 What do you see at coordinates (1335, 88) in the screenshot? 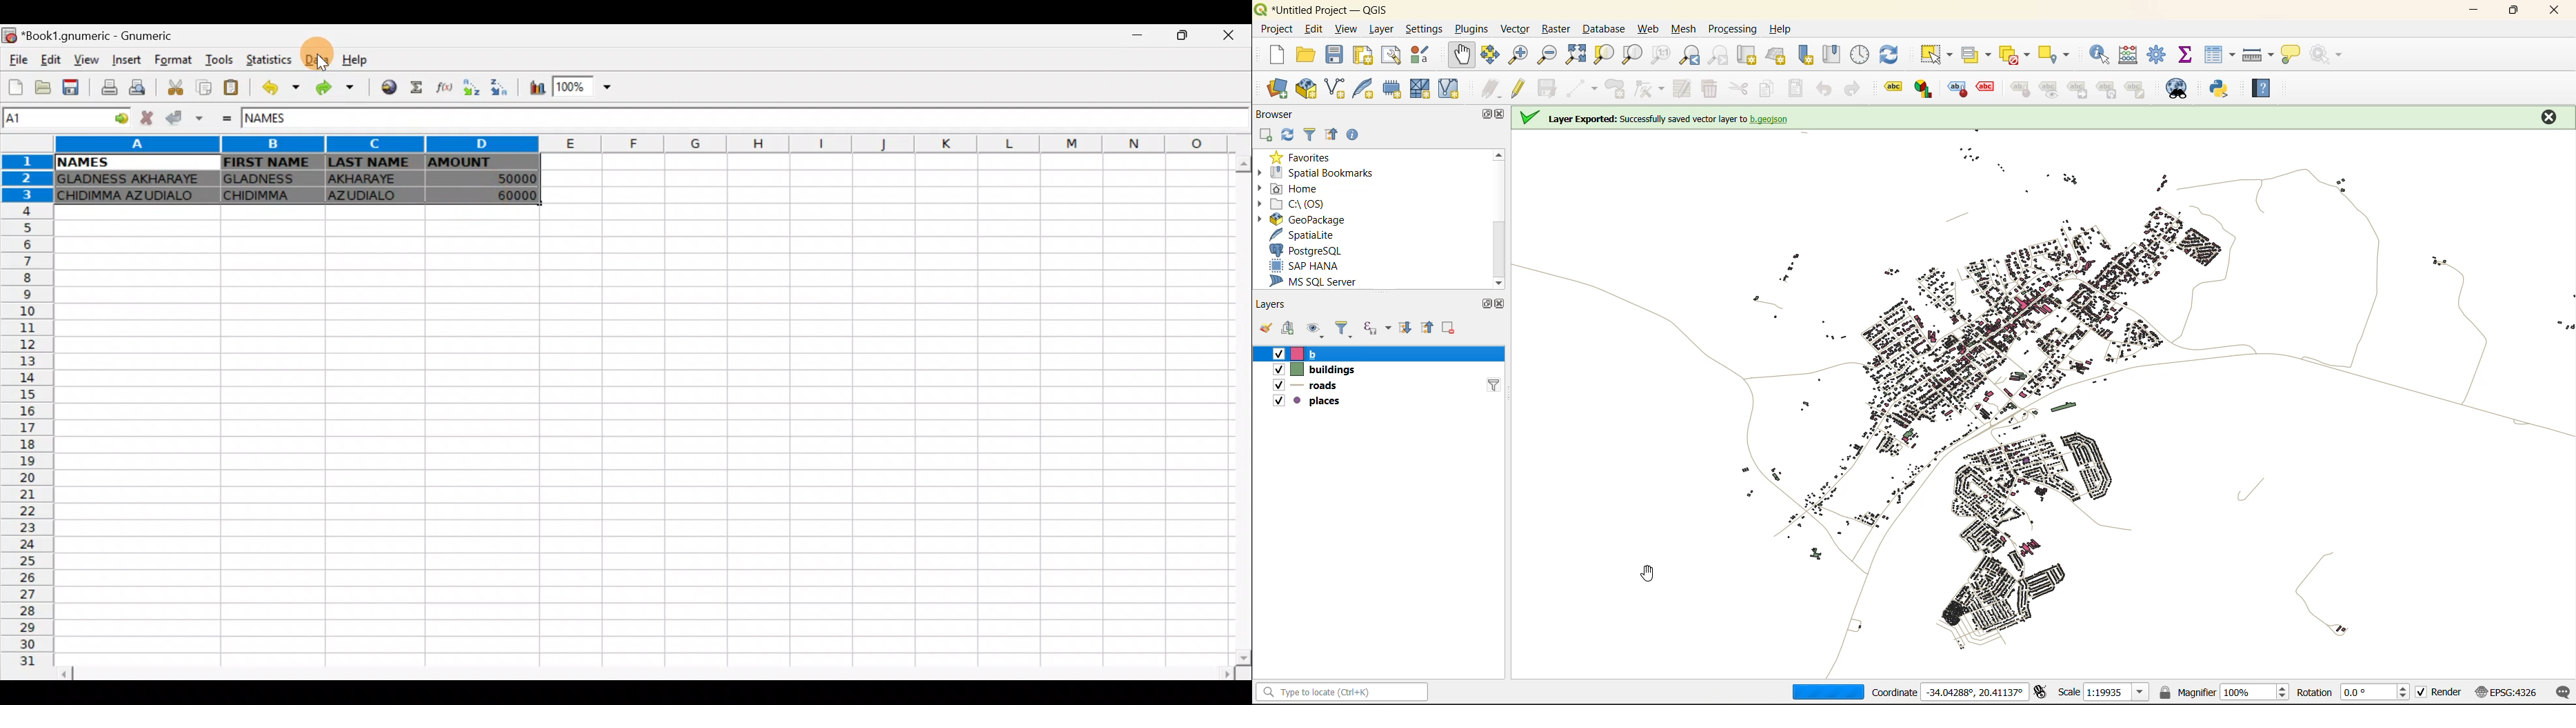
I see `new shapefile` at bounding box center [1335, 88].